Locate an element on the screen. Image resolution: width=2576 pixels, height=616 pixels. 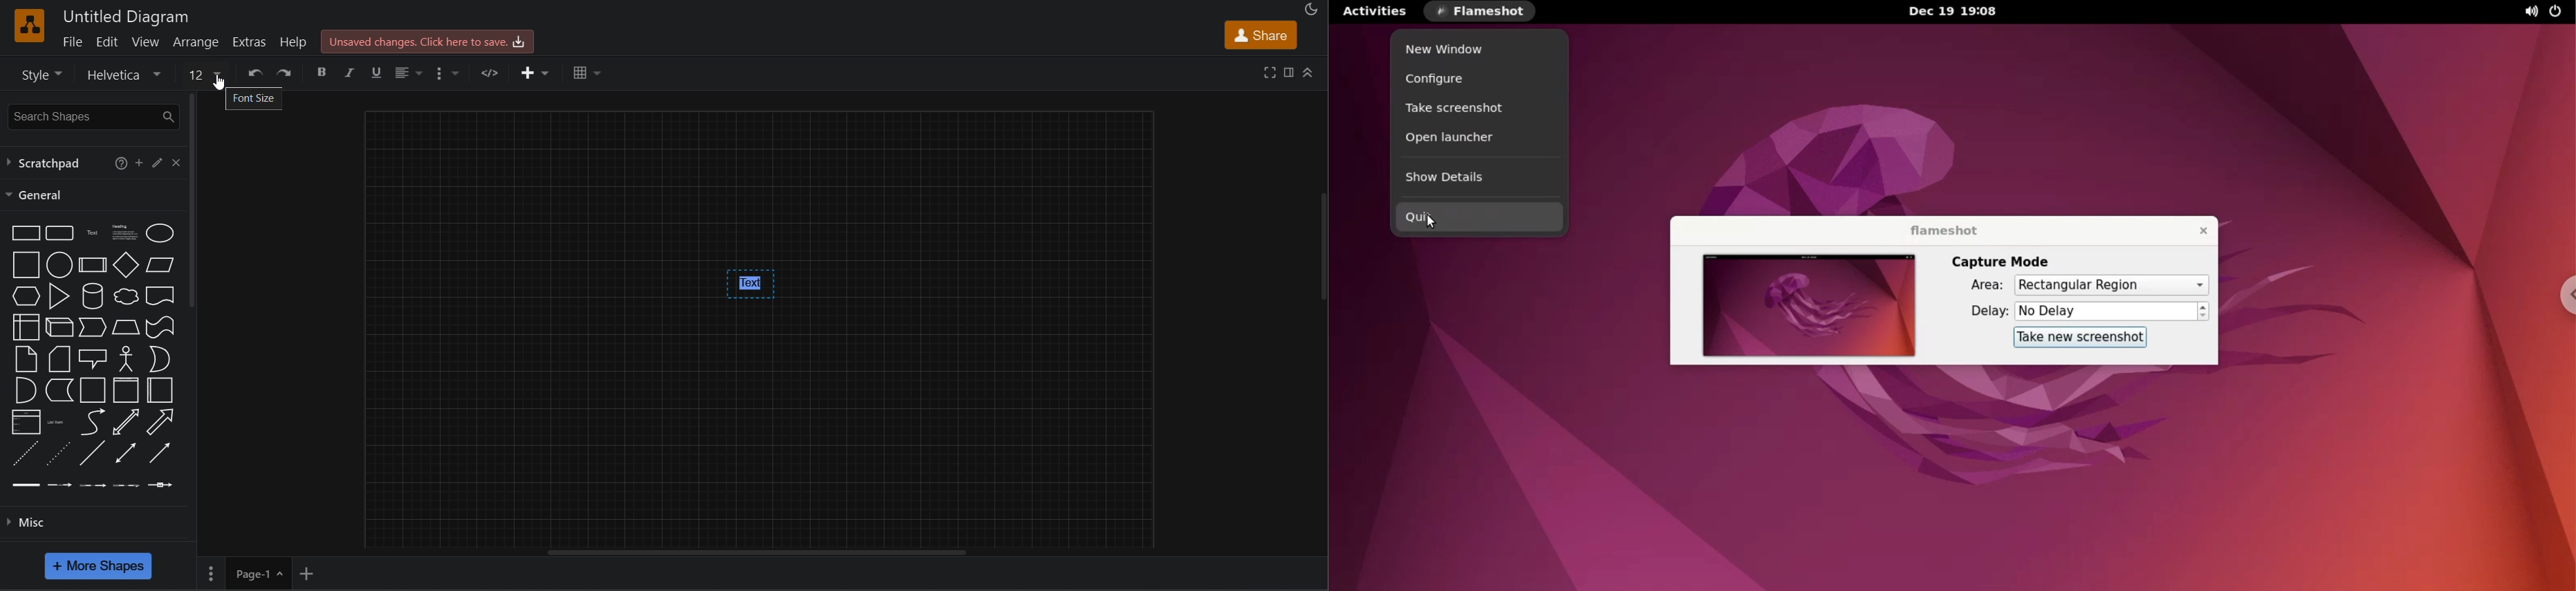
Unsaved changes. click here to save is located at coordinates (428, 42).